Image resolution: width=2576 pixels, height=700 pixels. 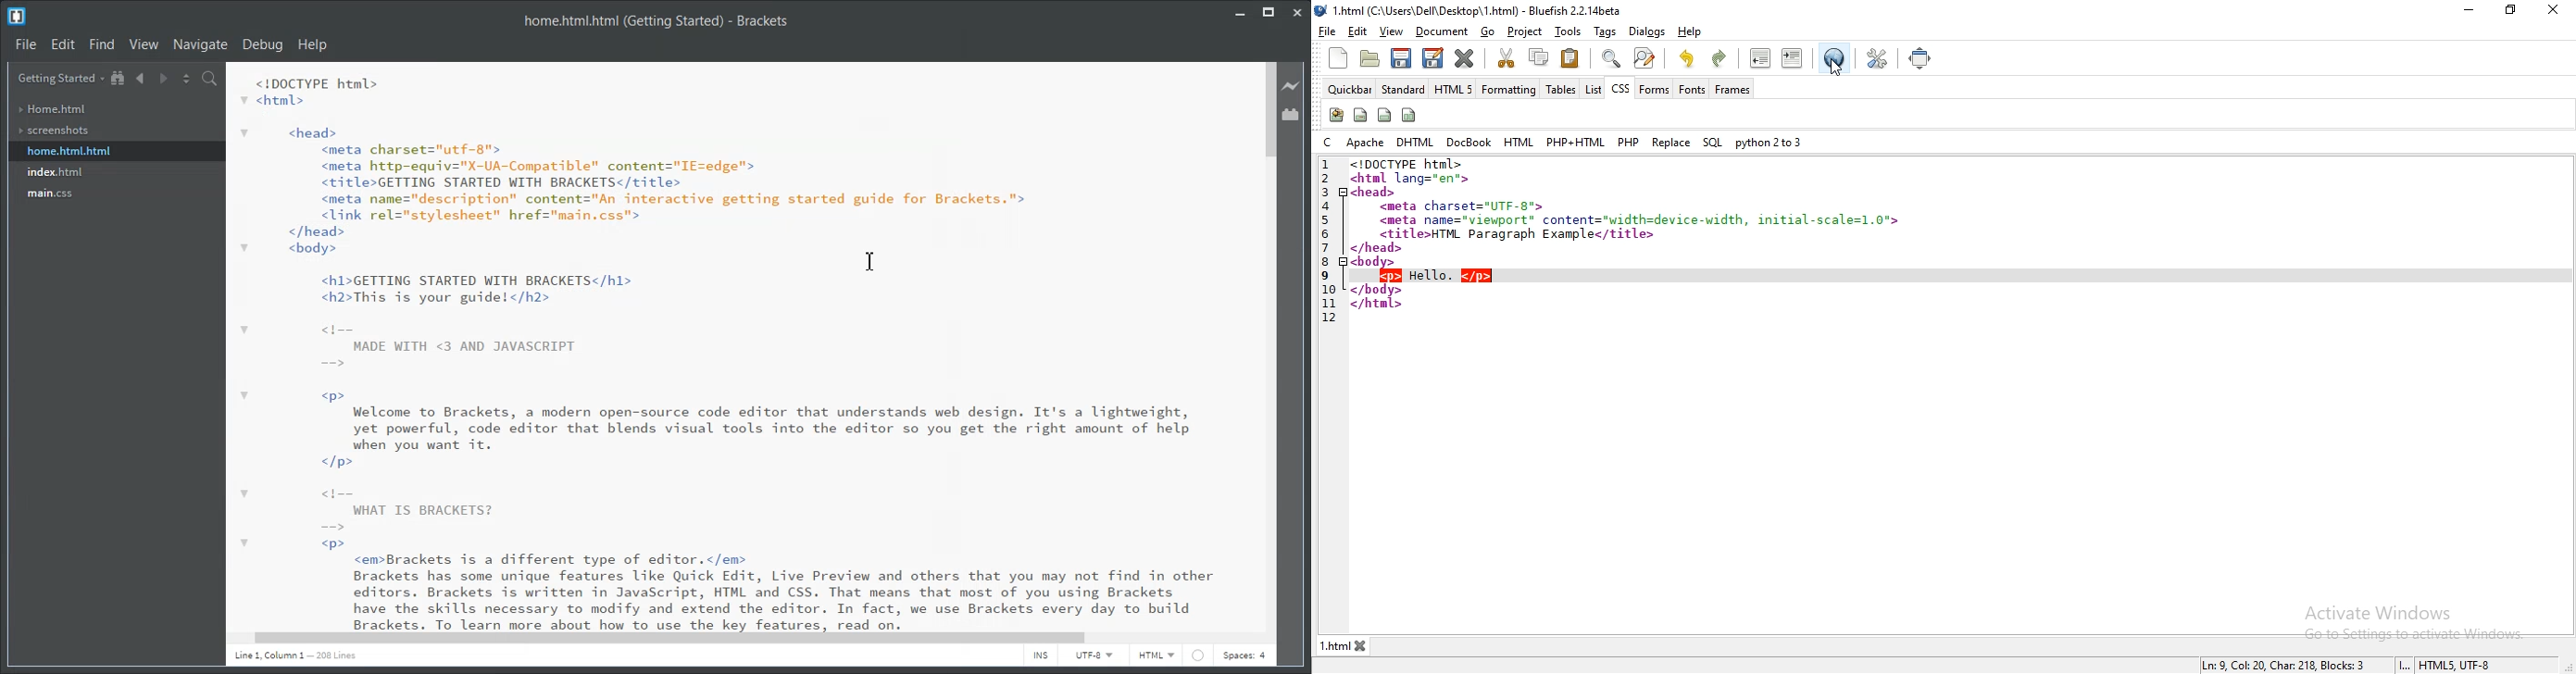 What do you see at coordinates (1692, 89) in the screenshot?
I see `fonts` at bounding box center [1692, 89].